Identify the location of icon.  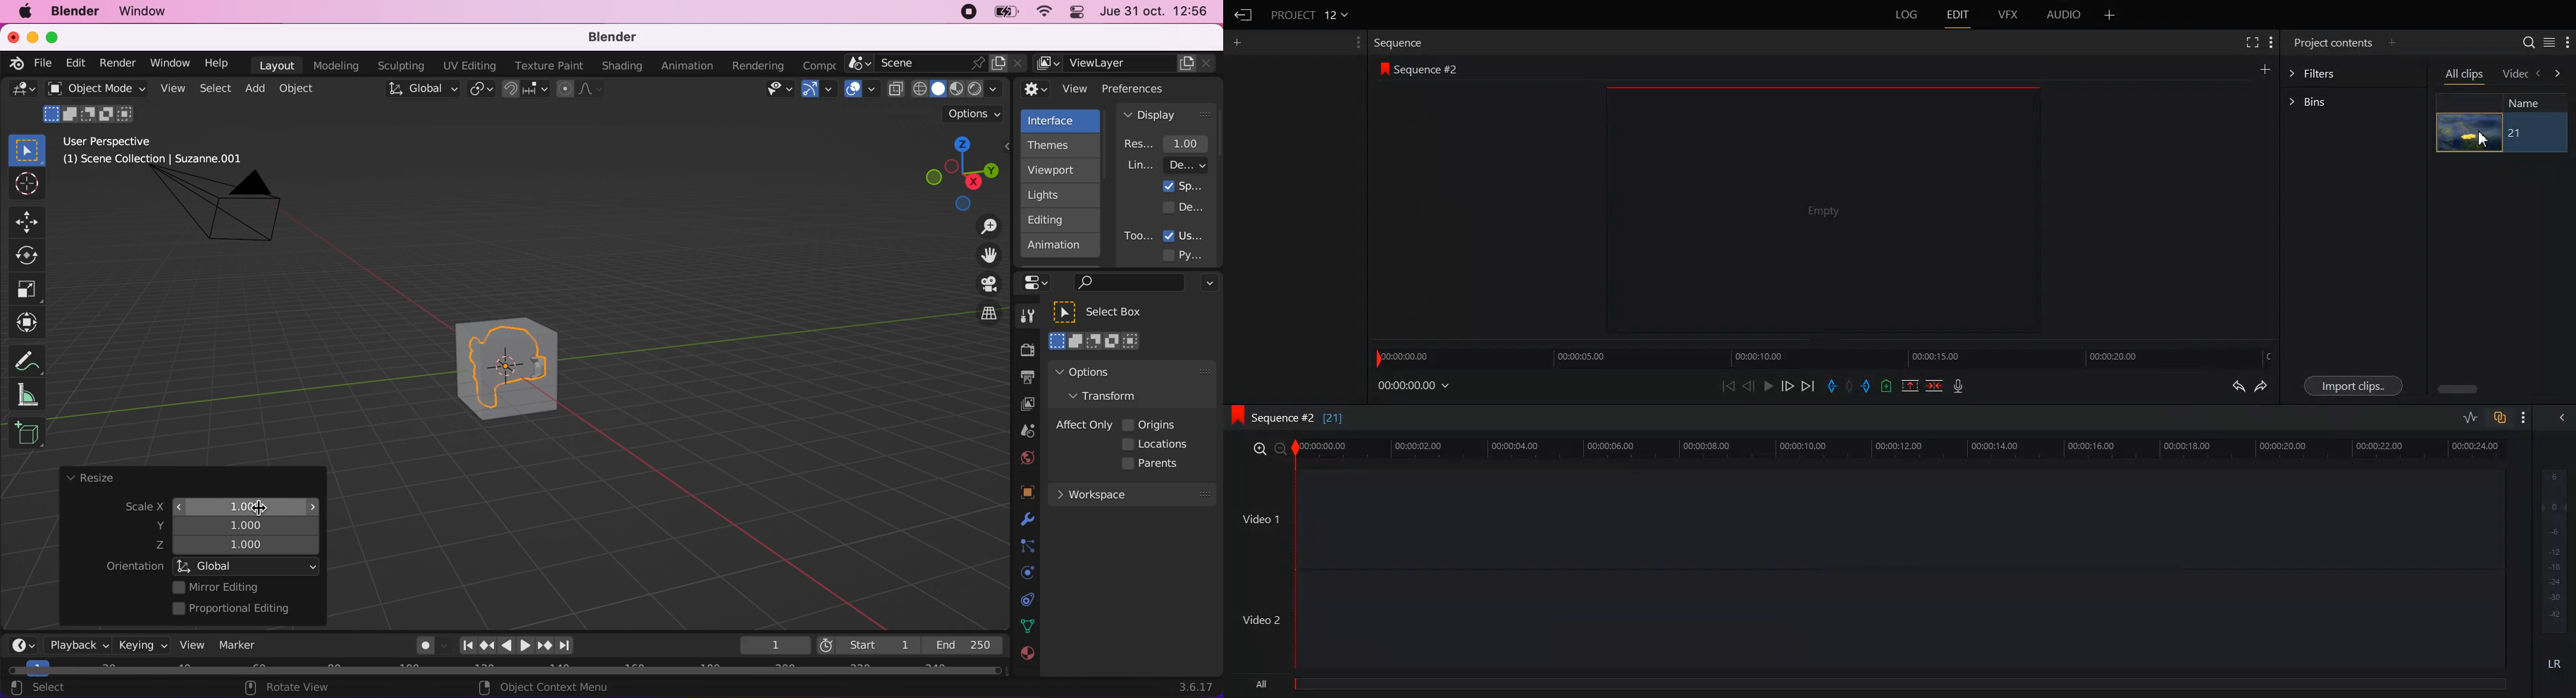
(1385, 71).